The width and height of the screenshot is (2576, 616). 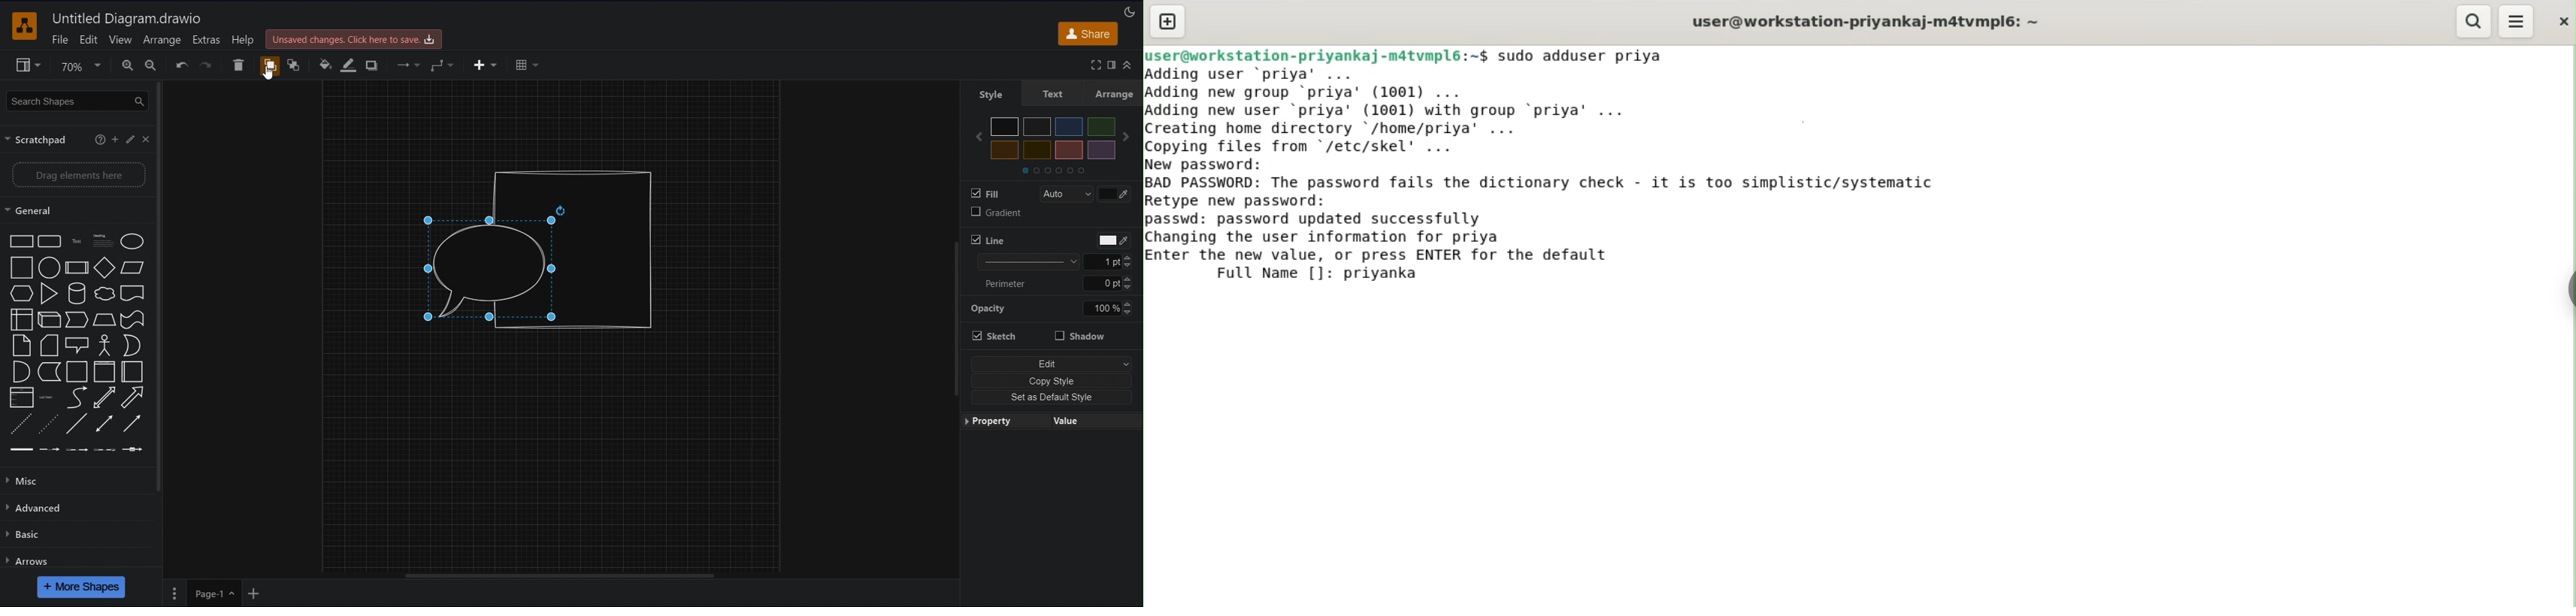 What do you see at coordinates (268, 73) in the screenshot?
I see `Cursor` at bounding box center [268, 73].